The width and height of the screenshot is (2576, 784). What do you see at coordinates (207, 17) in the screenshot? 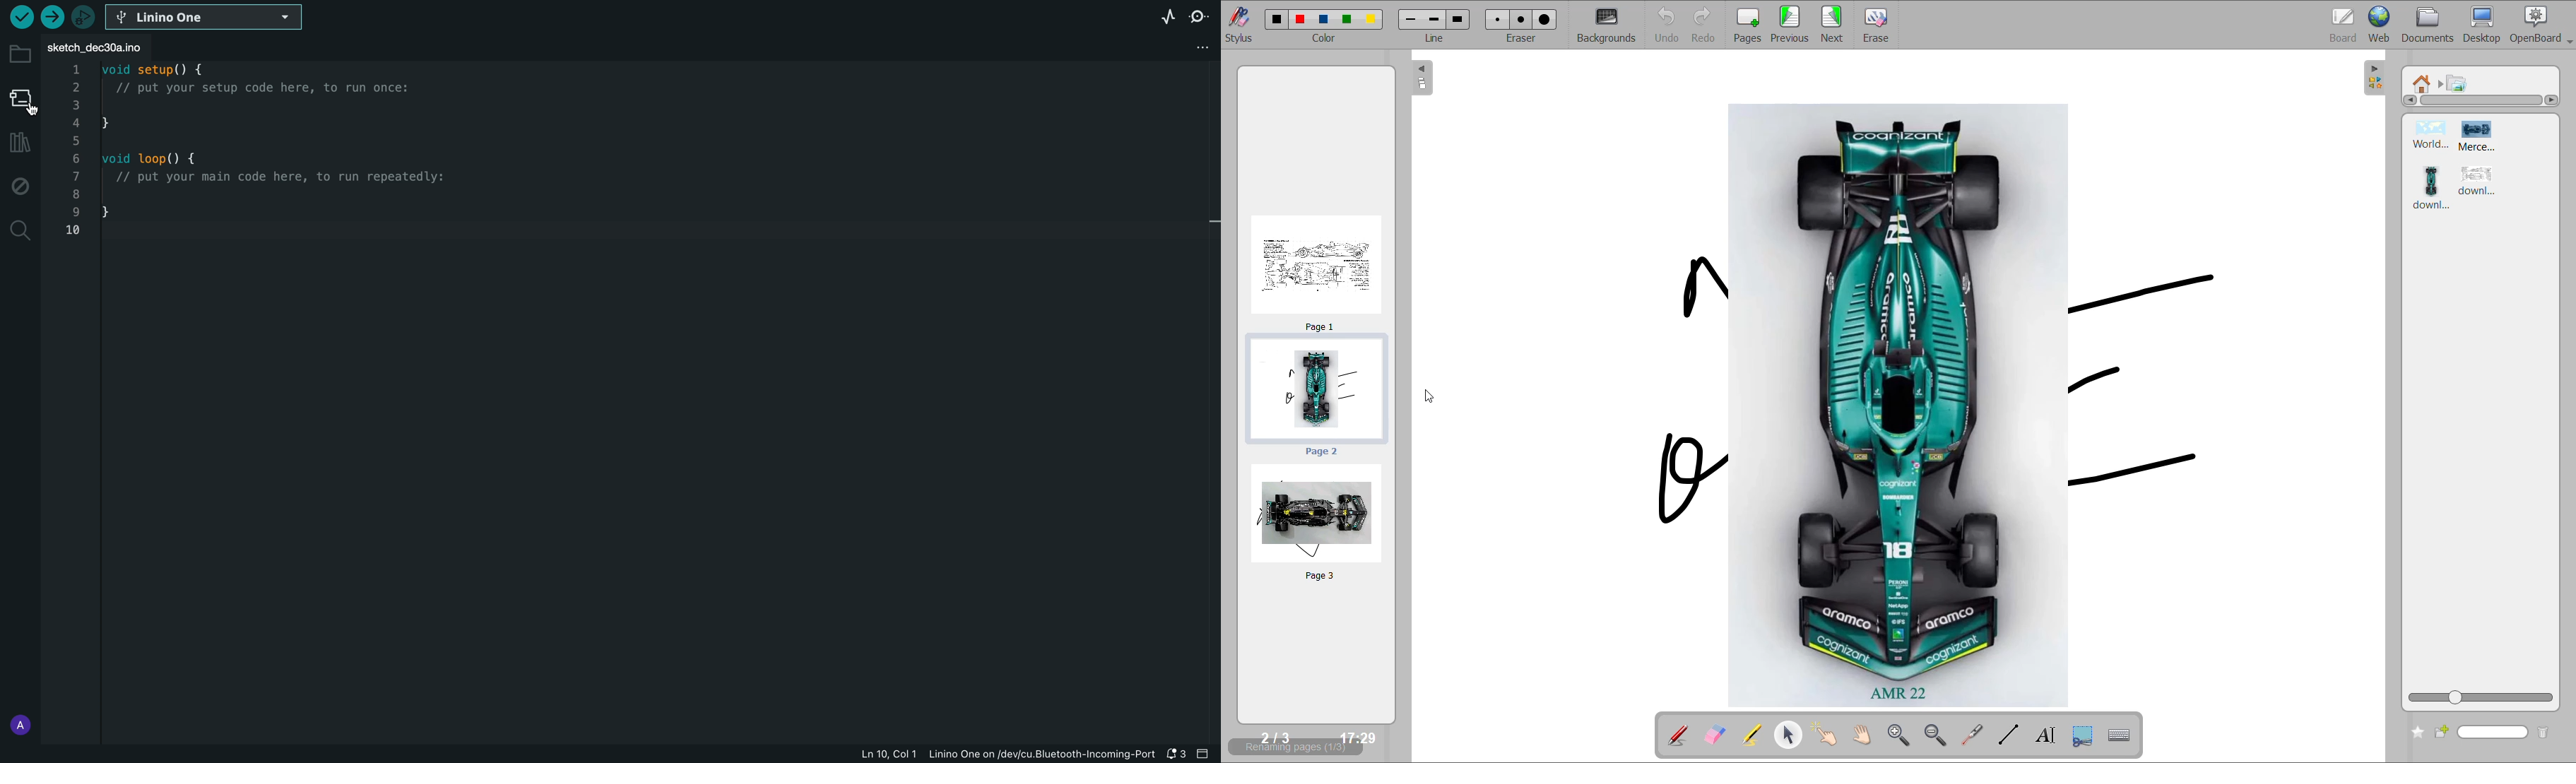
I see `board selecter` at bounding box center [207, 17].